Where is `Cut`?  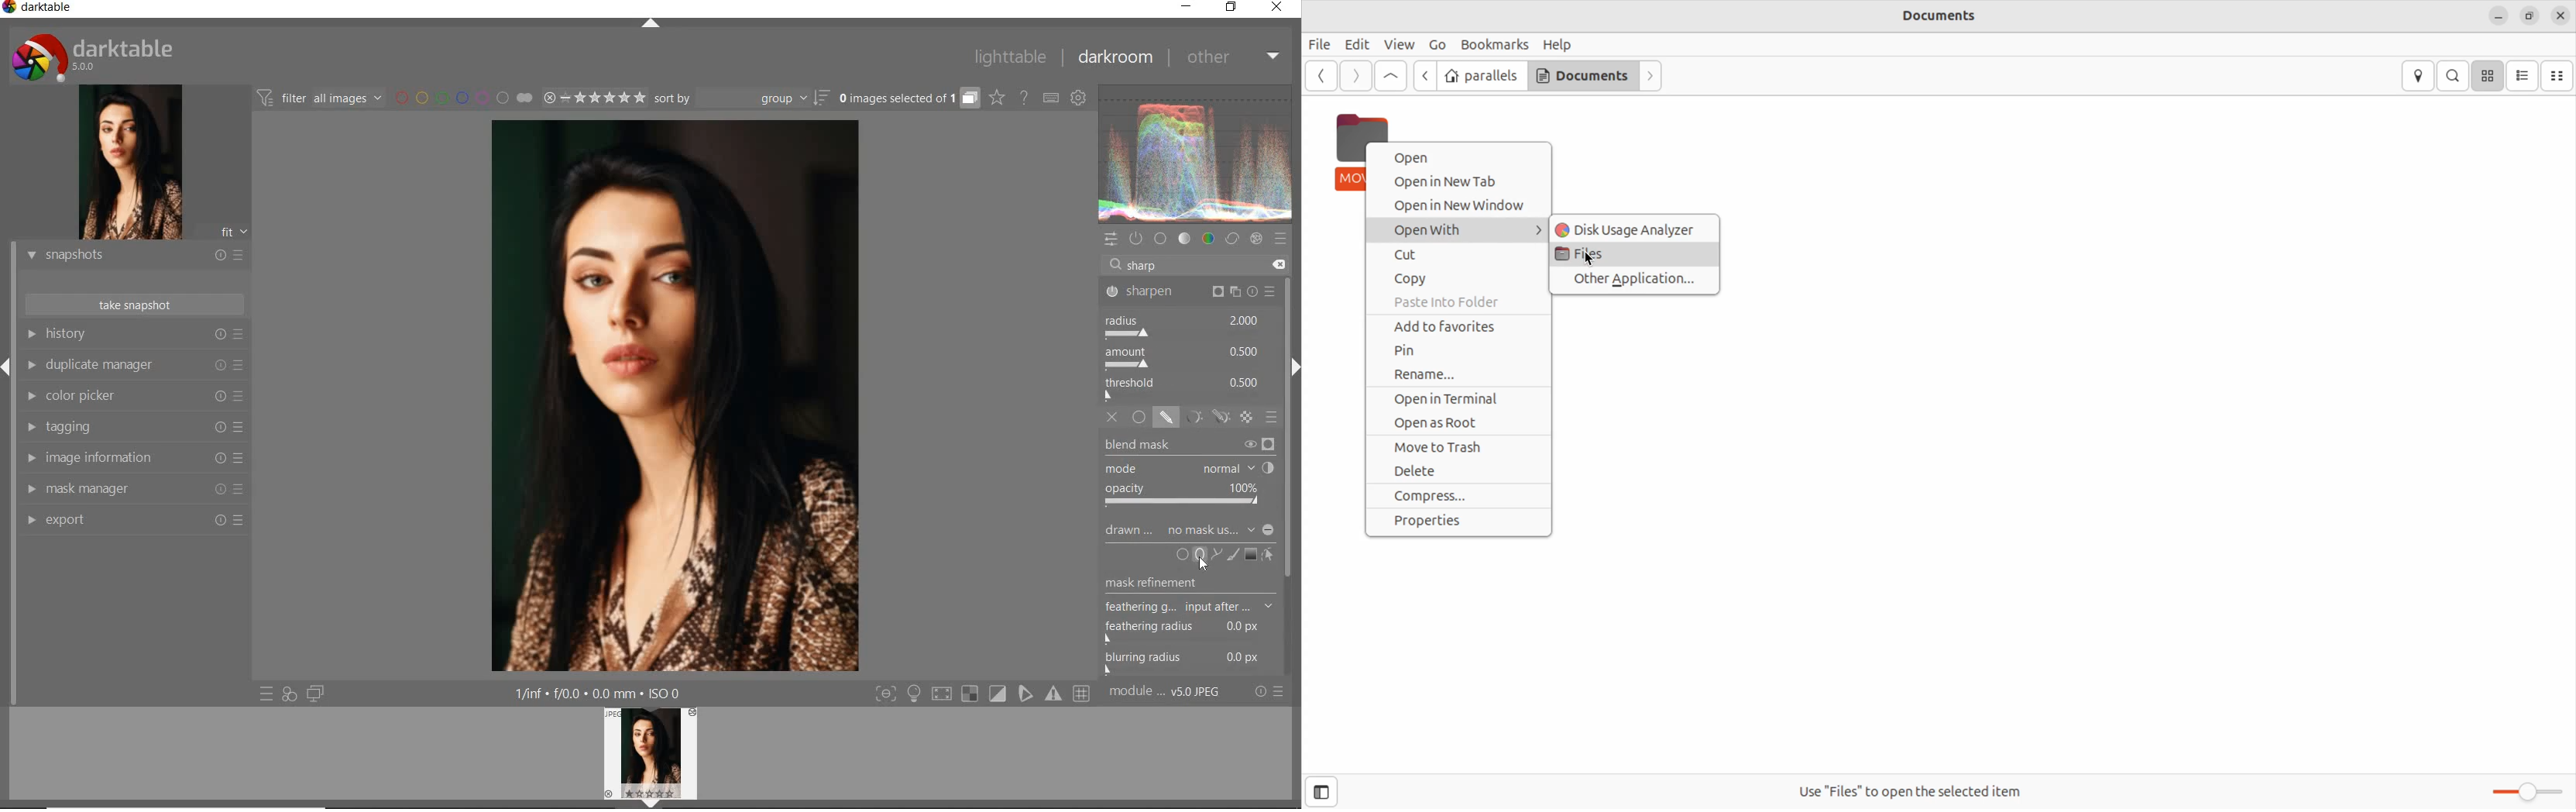
Cut is located at coordinates (1454, 256).